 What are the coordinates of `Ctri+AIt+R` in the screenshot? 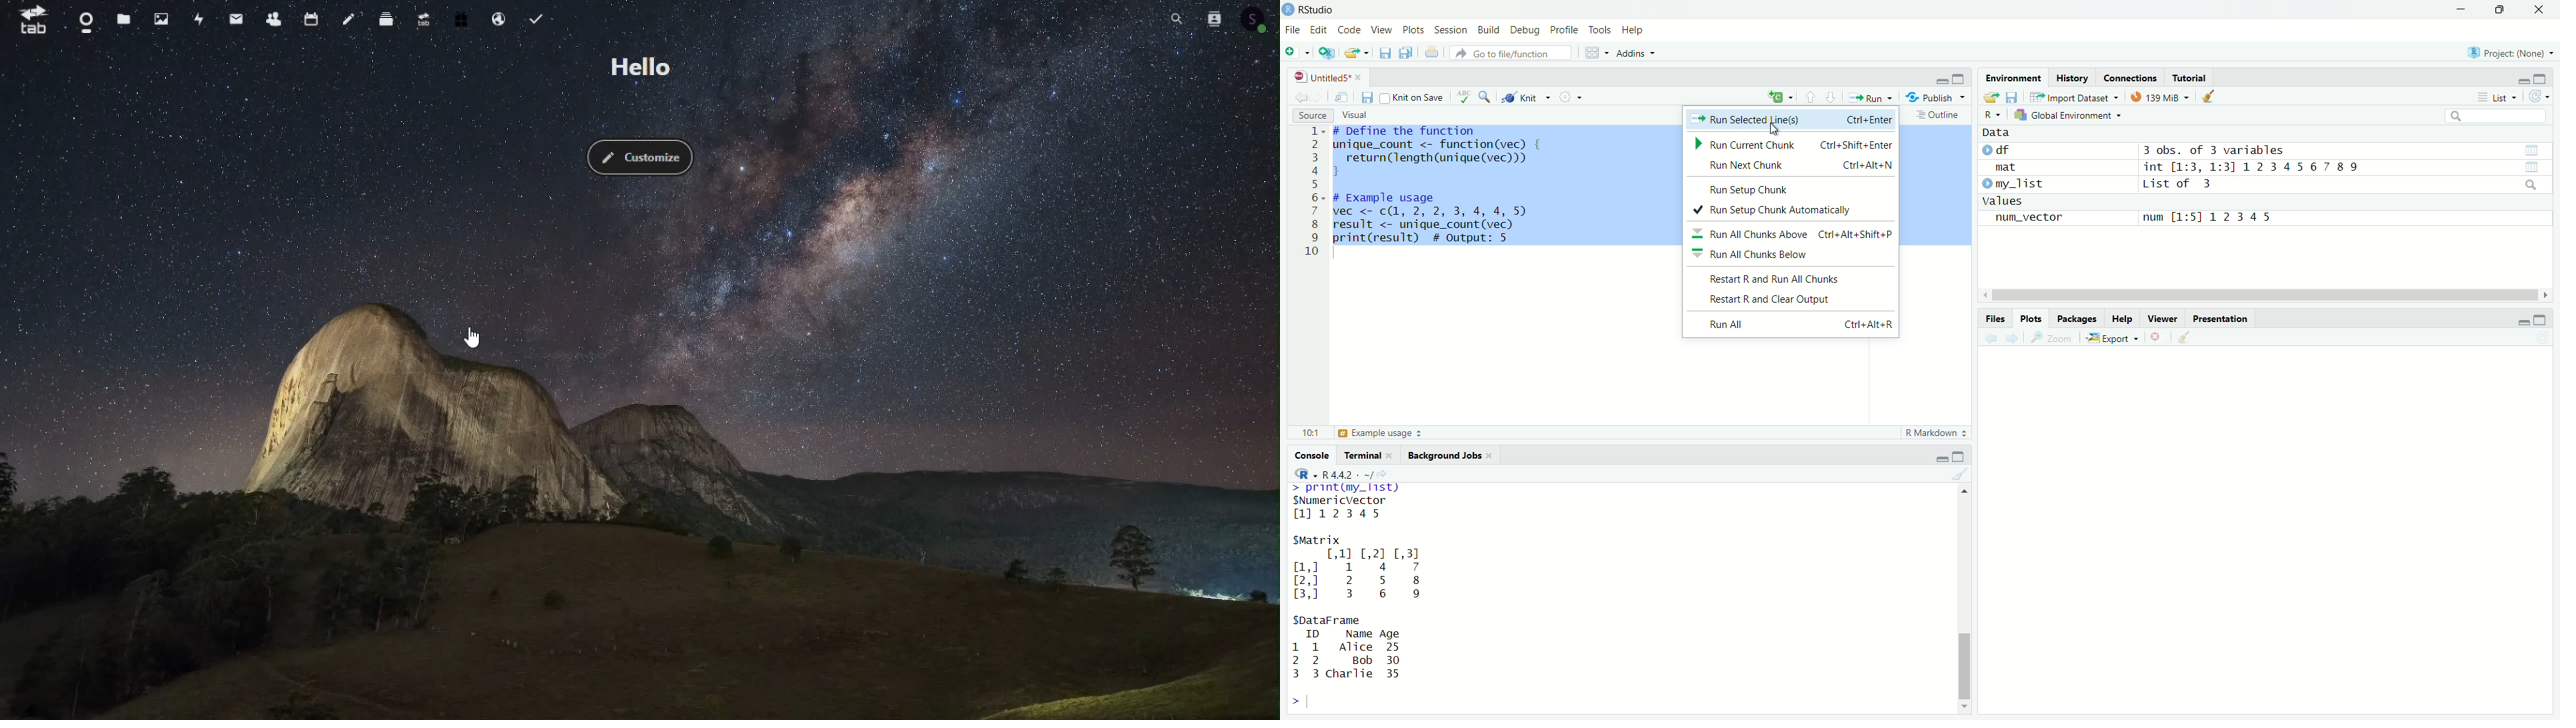 It's located at (1867, 324).